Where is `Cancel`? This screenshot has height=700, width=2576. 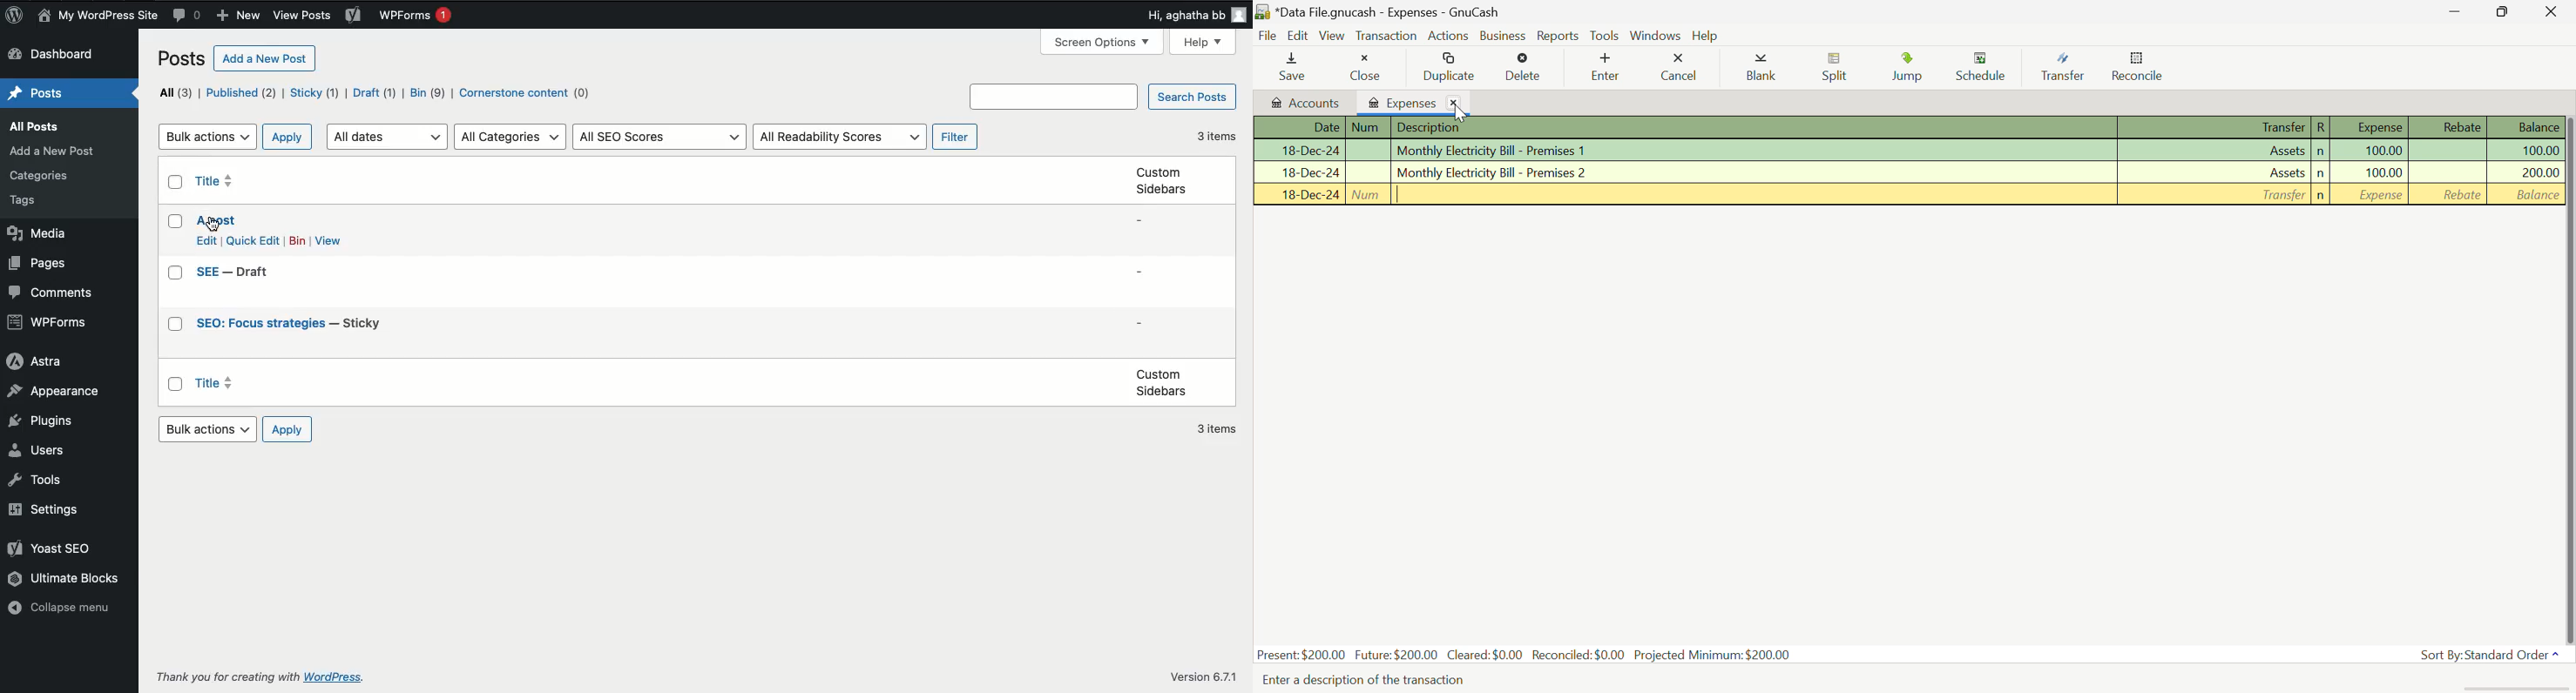
Cancel is located at coordinates (1680, 68).